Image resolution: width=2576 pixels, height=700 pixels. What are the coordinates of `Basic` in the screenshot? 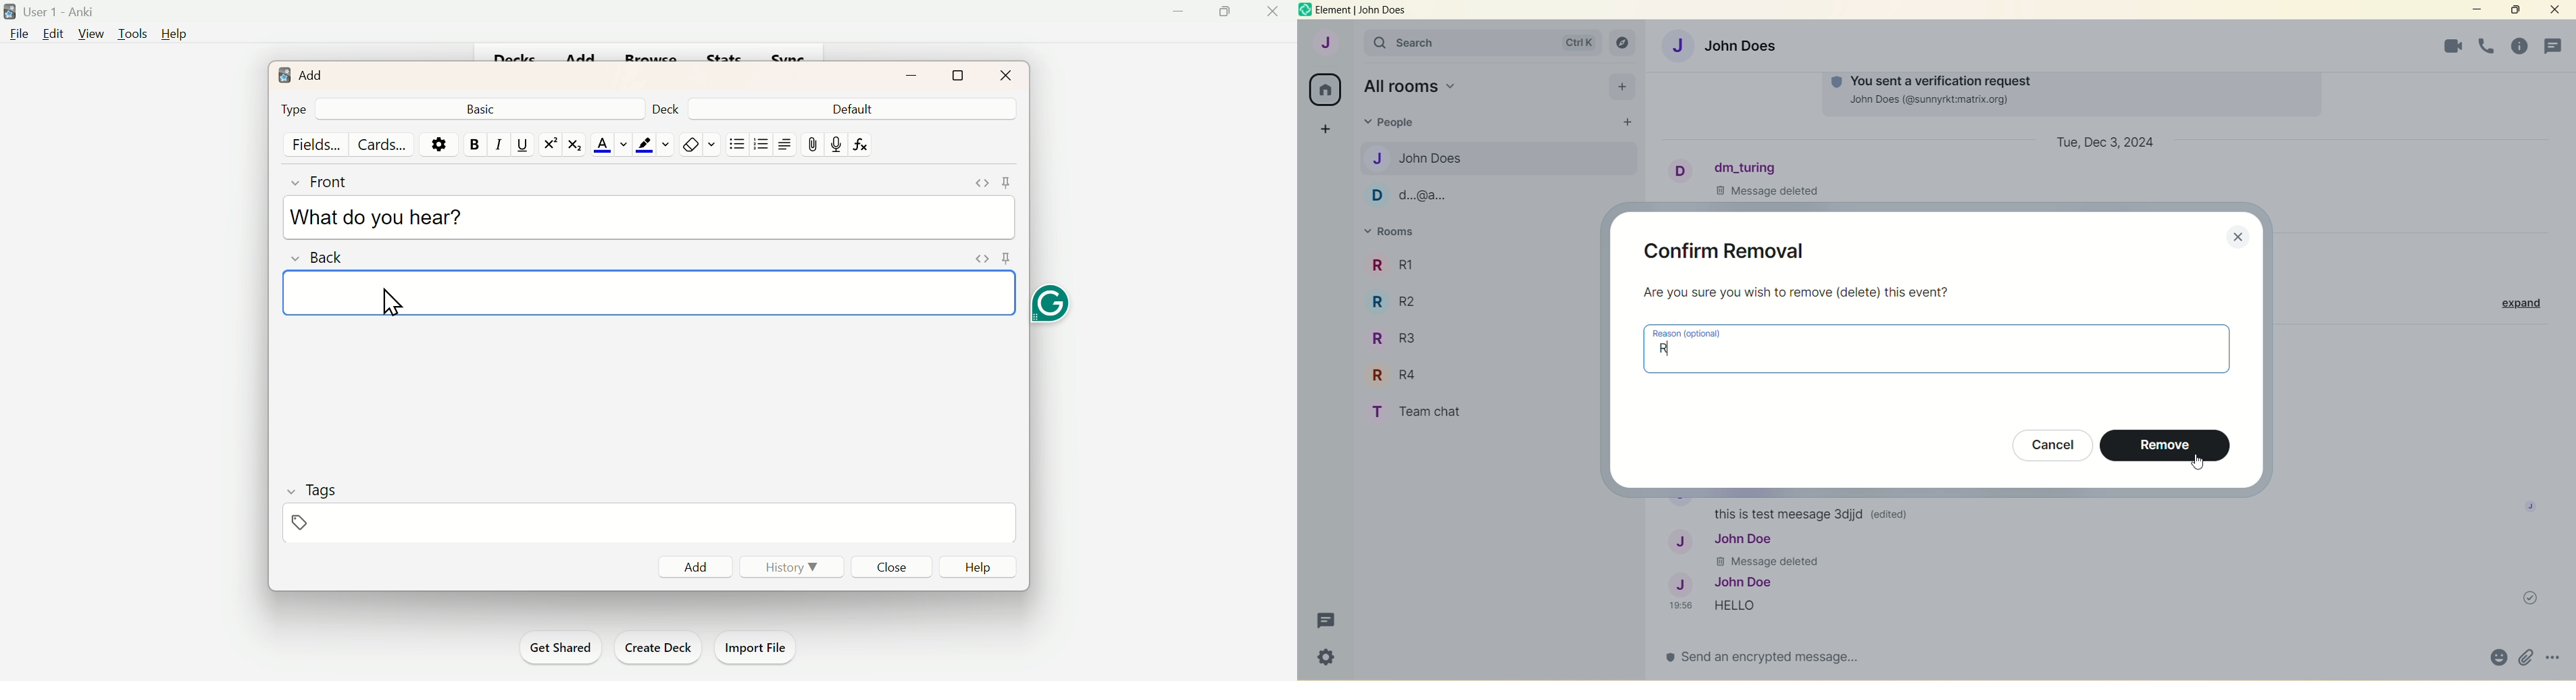 It's located at (486, 109).